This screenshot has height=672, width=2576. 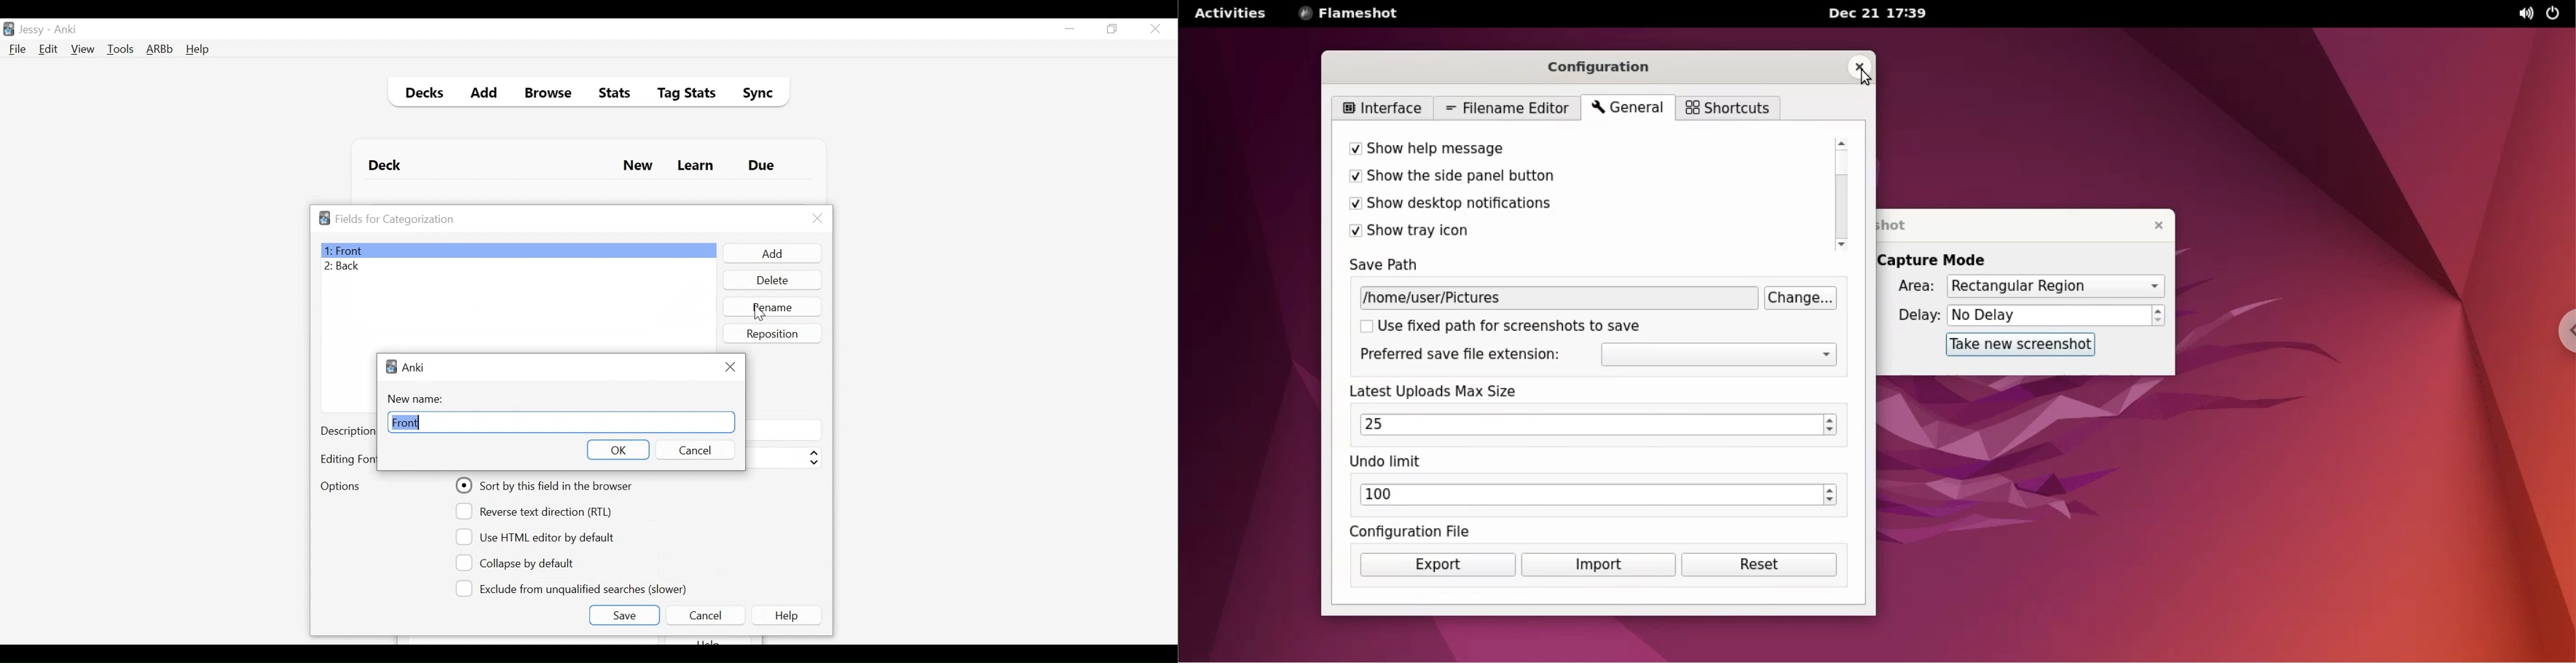 I want to click on Tools, so click(x=120, y=48).